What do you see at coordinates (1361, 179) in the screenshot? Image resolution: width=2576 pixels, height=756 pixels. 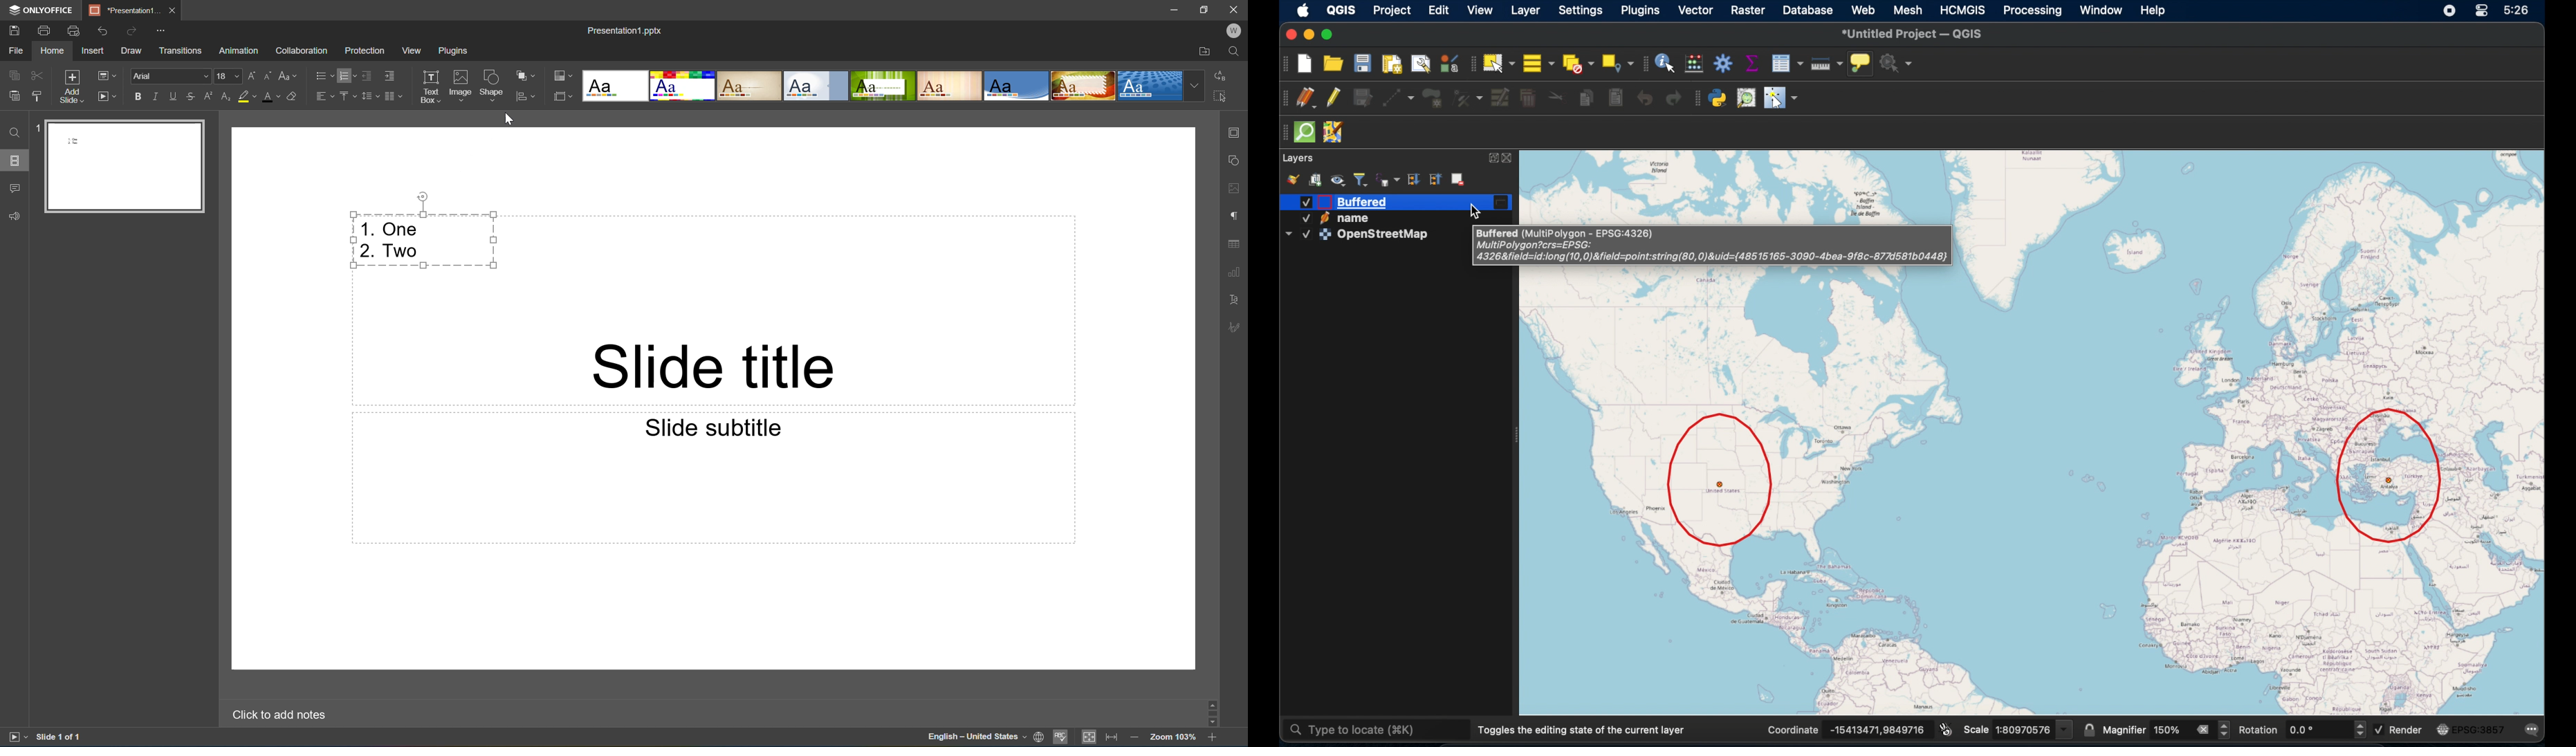 I see `filter legend` at bounding box center [1361, 179].